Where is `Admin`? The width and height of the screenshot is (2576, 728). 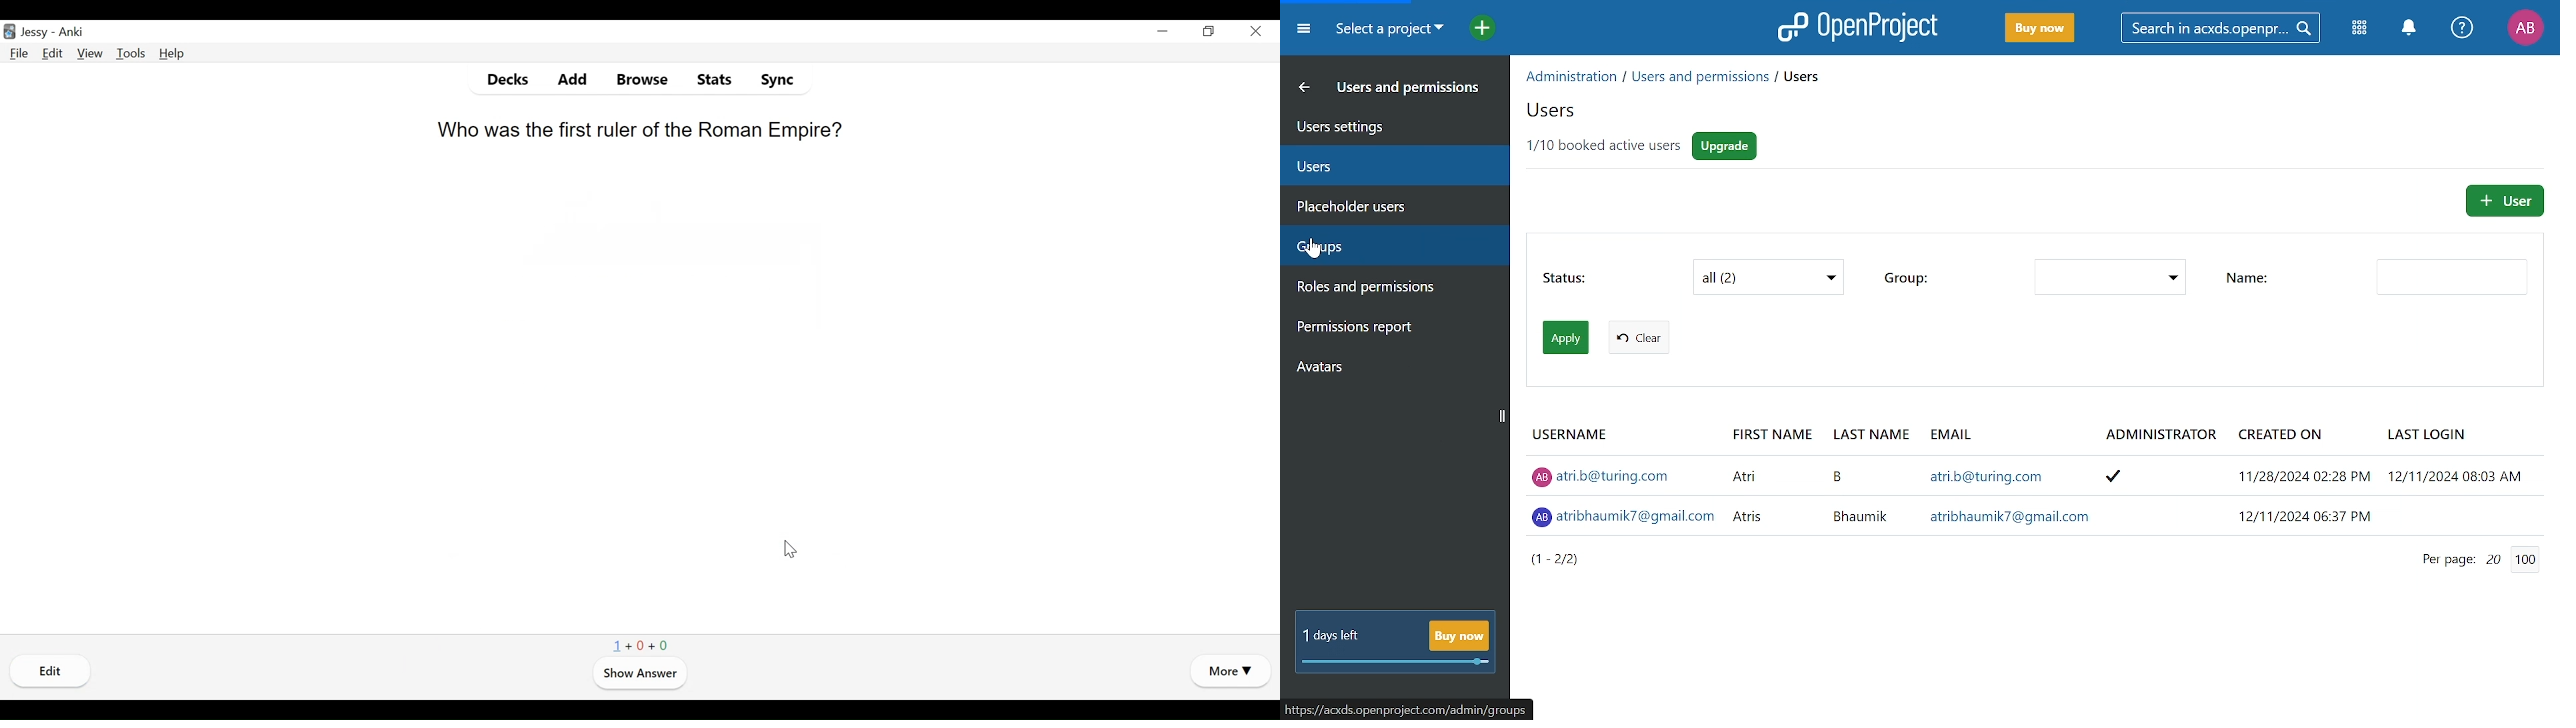 Admin is located at coordinates (1608, 480).